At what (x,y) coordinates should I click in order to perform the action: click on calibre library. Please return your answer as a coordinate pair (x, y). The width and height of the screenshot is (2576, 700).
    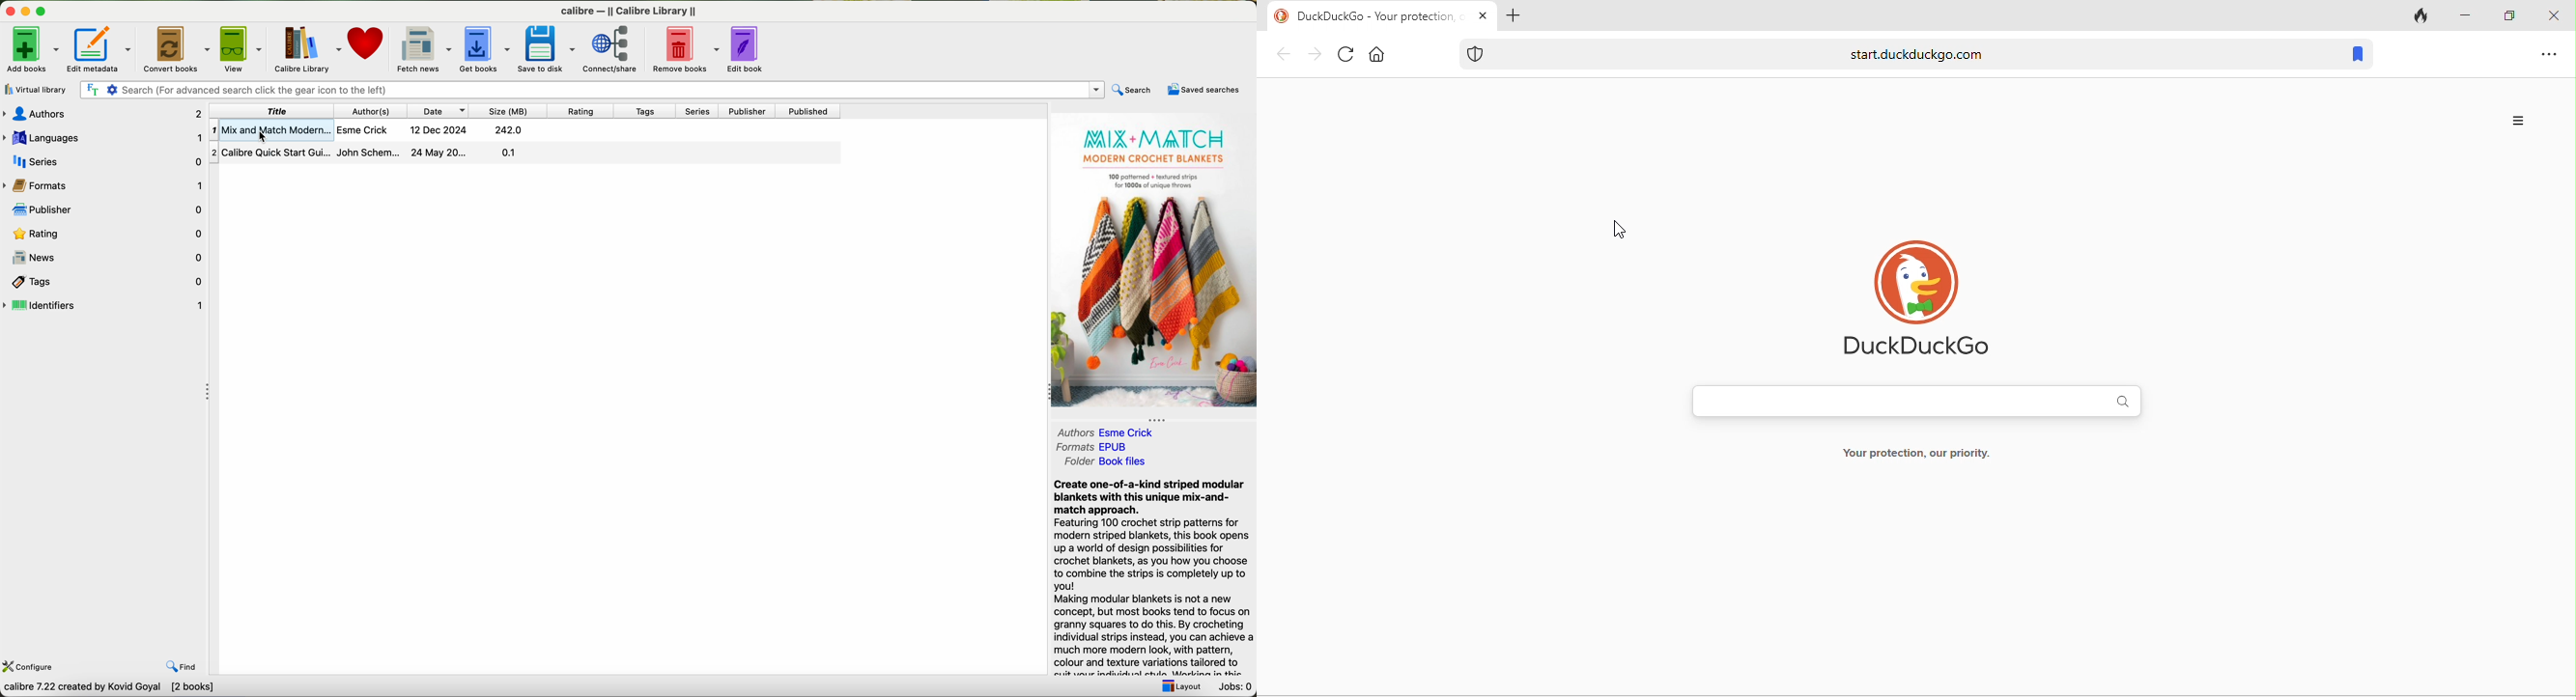
    Looking at the image, I should click on (306, 48).